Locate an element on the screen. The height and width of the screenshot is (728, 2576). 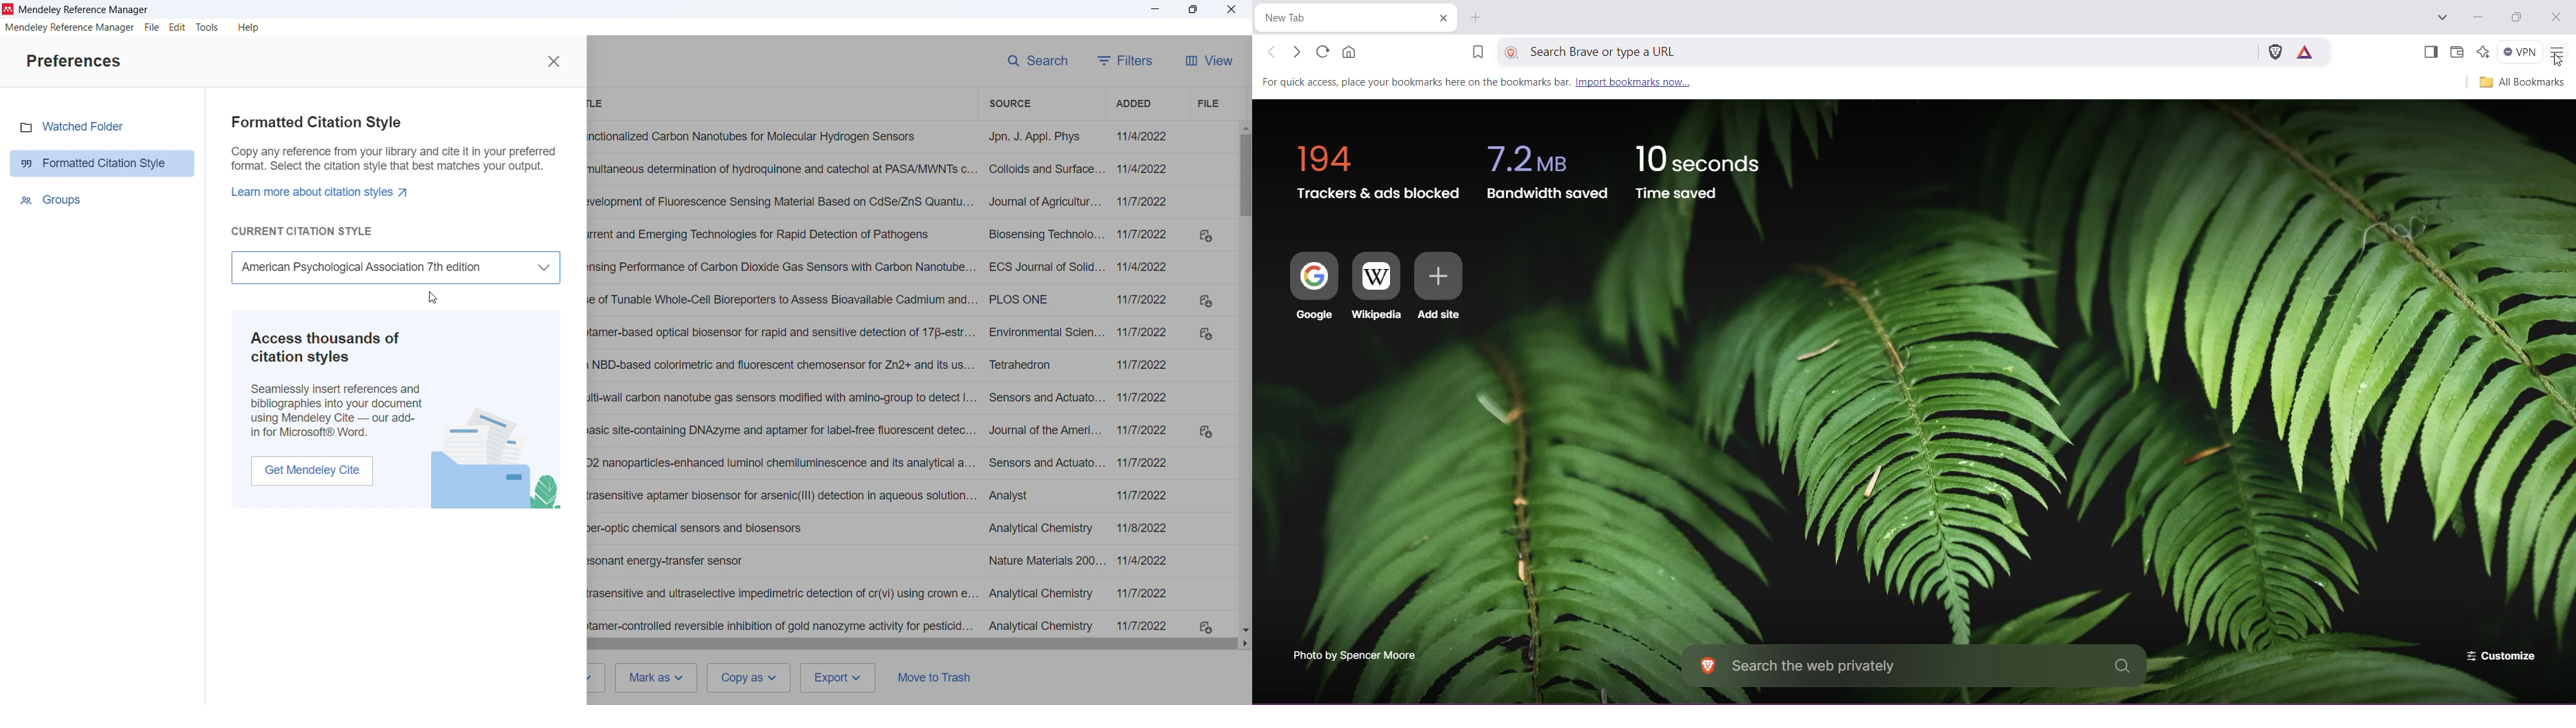
Download links where Pdfs available is located at coordinates (1207, 431).